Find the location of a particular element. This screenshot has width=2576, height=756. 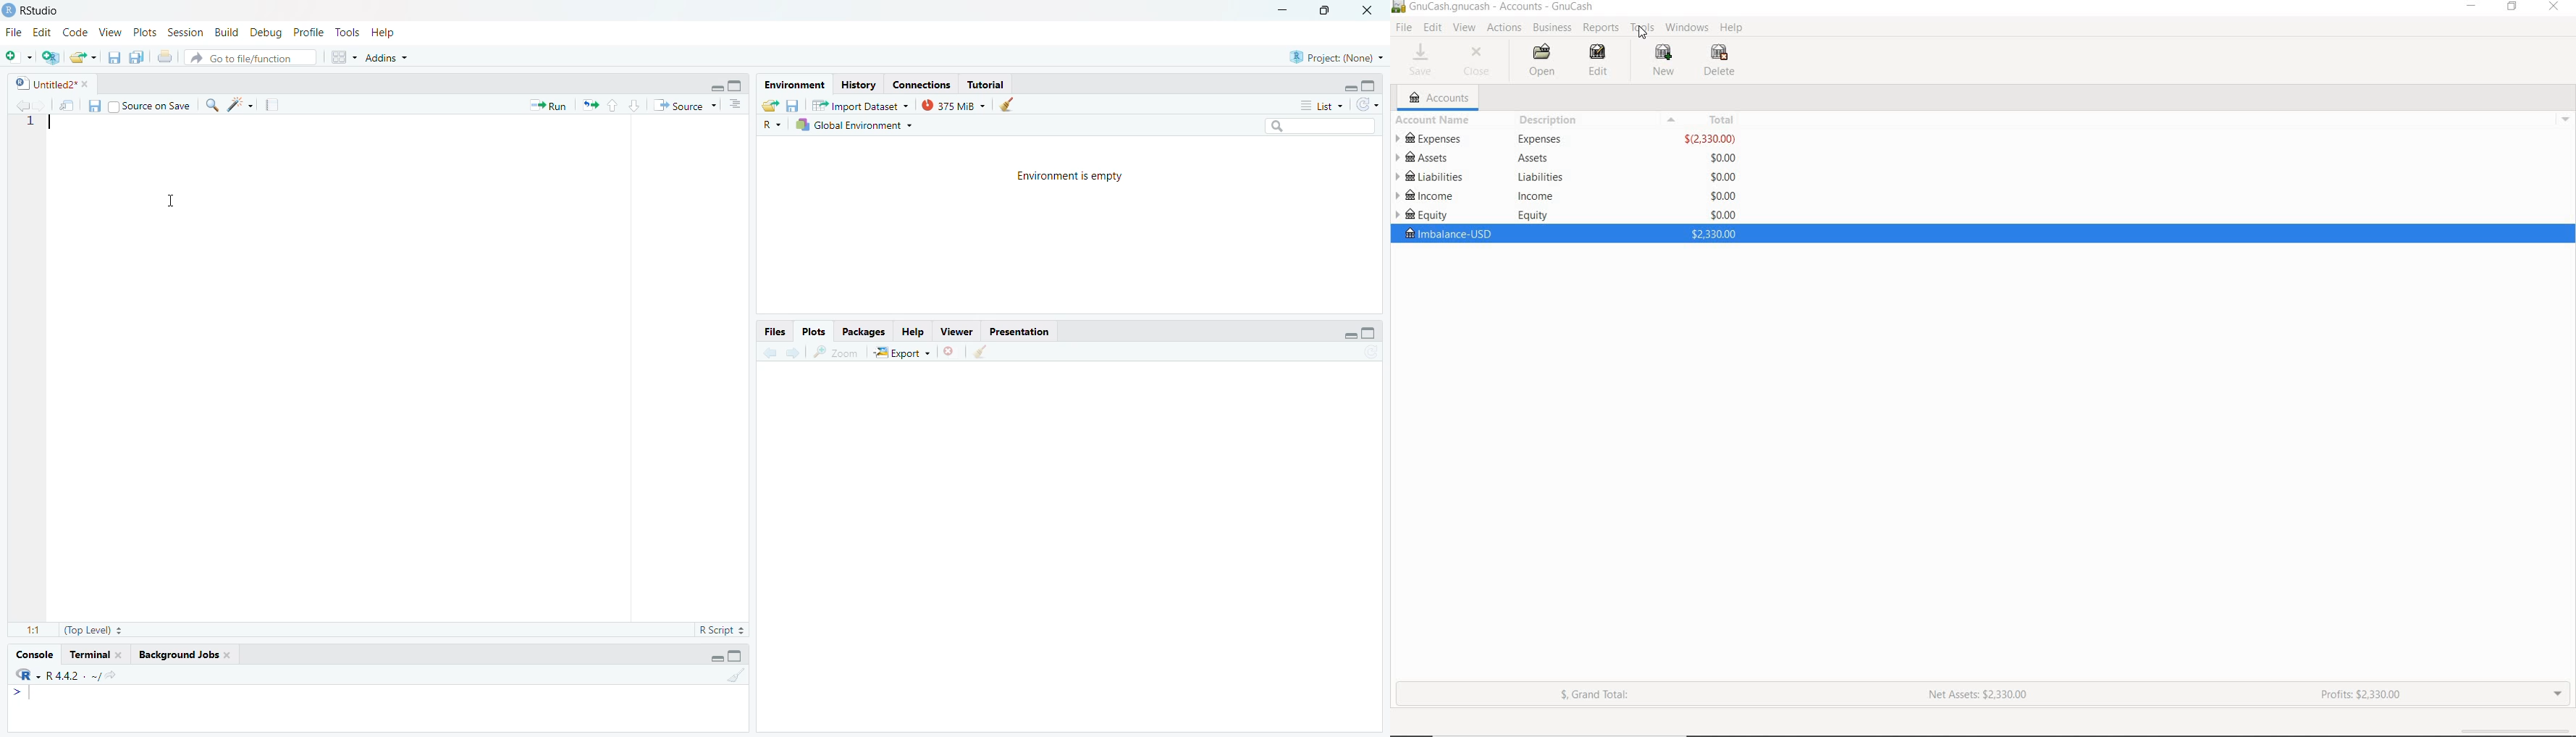

create new project is located at coordinates (50, 59).